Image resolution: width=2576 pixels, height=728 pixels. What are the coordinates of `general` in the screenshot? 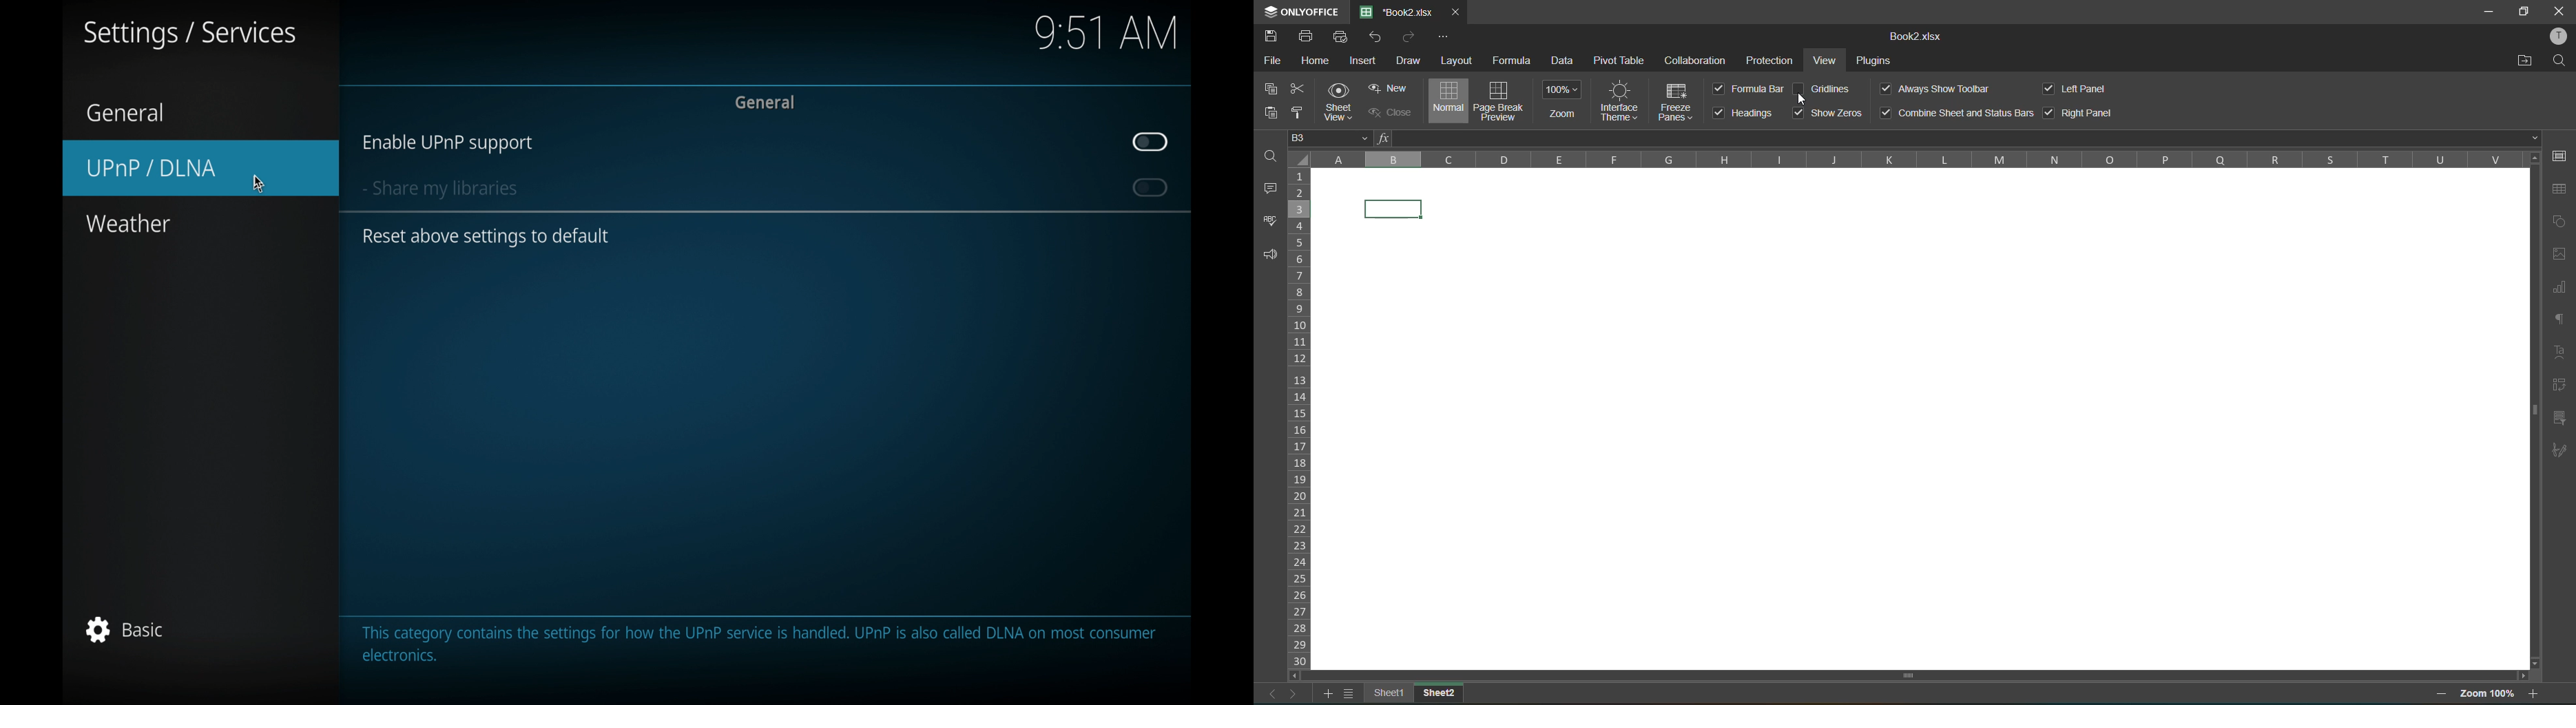 It's located at (125, 113).